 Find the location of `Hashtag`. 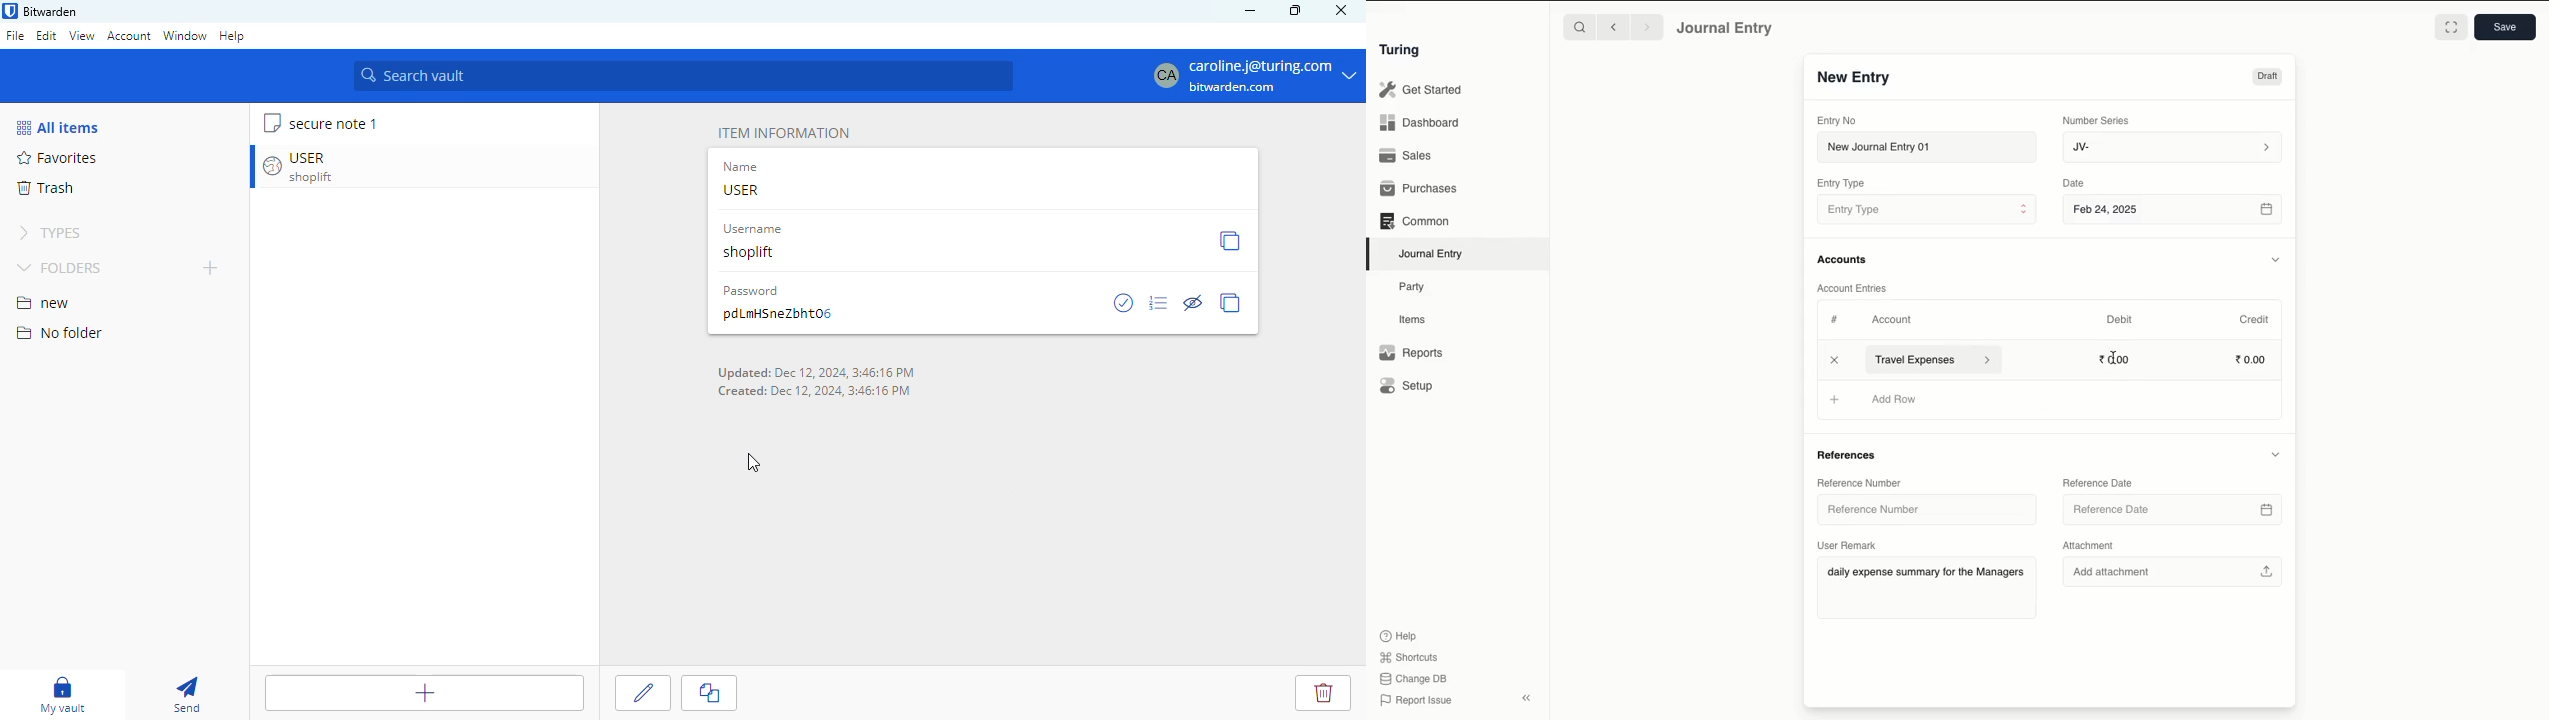

Hashtag is located at coordinates (1836, 319).